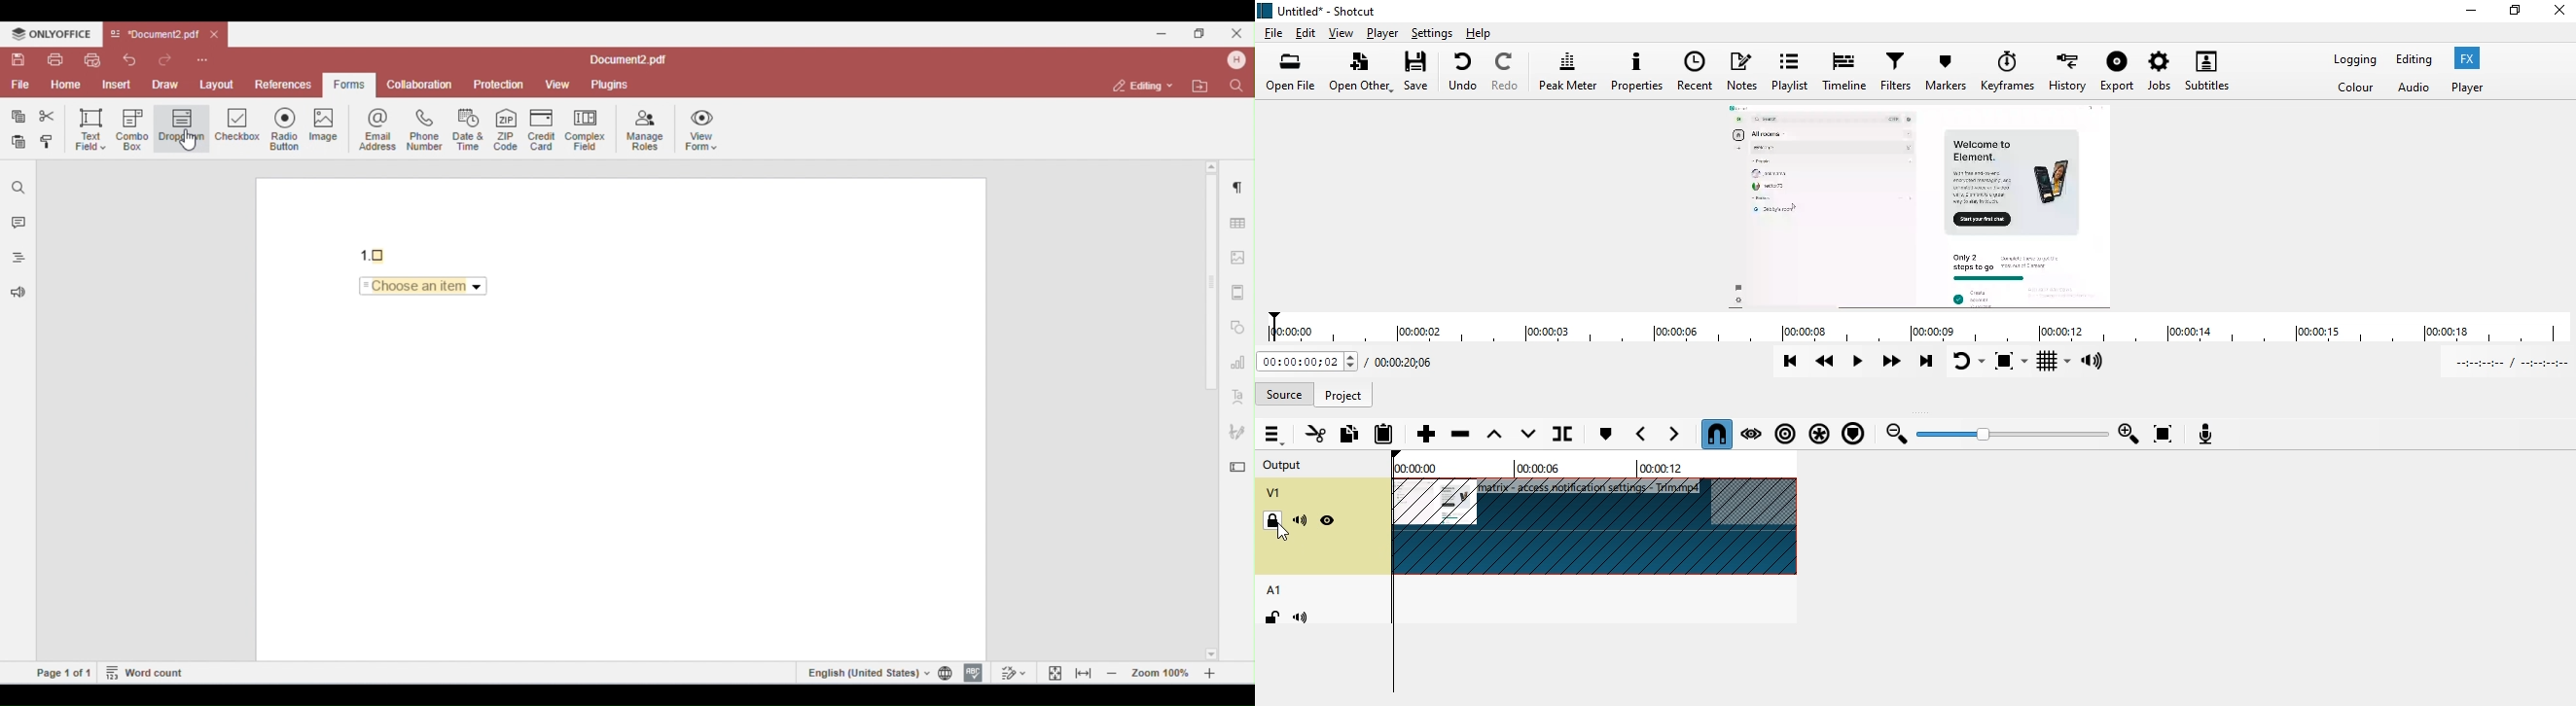 The width and height of the screenshot is (2576, 728). I want to click on markers, so click(1945, 75).